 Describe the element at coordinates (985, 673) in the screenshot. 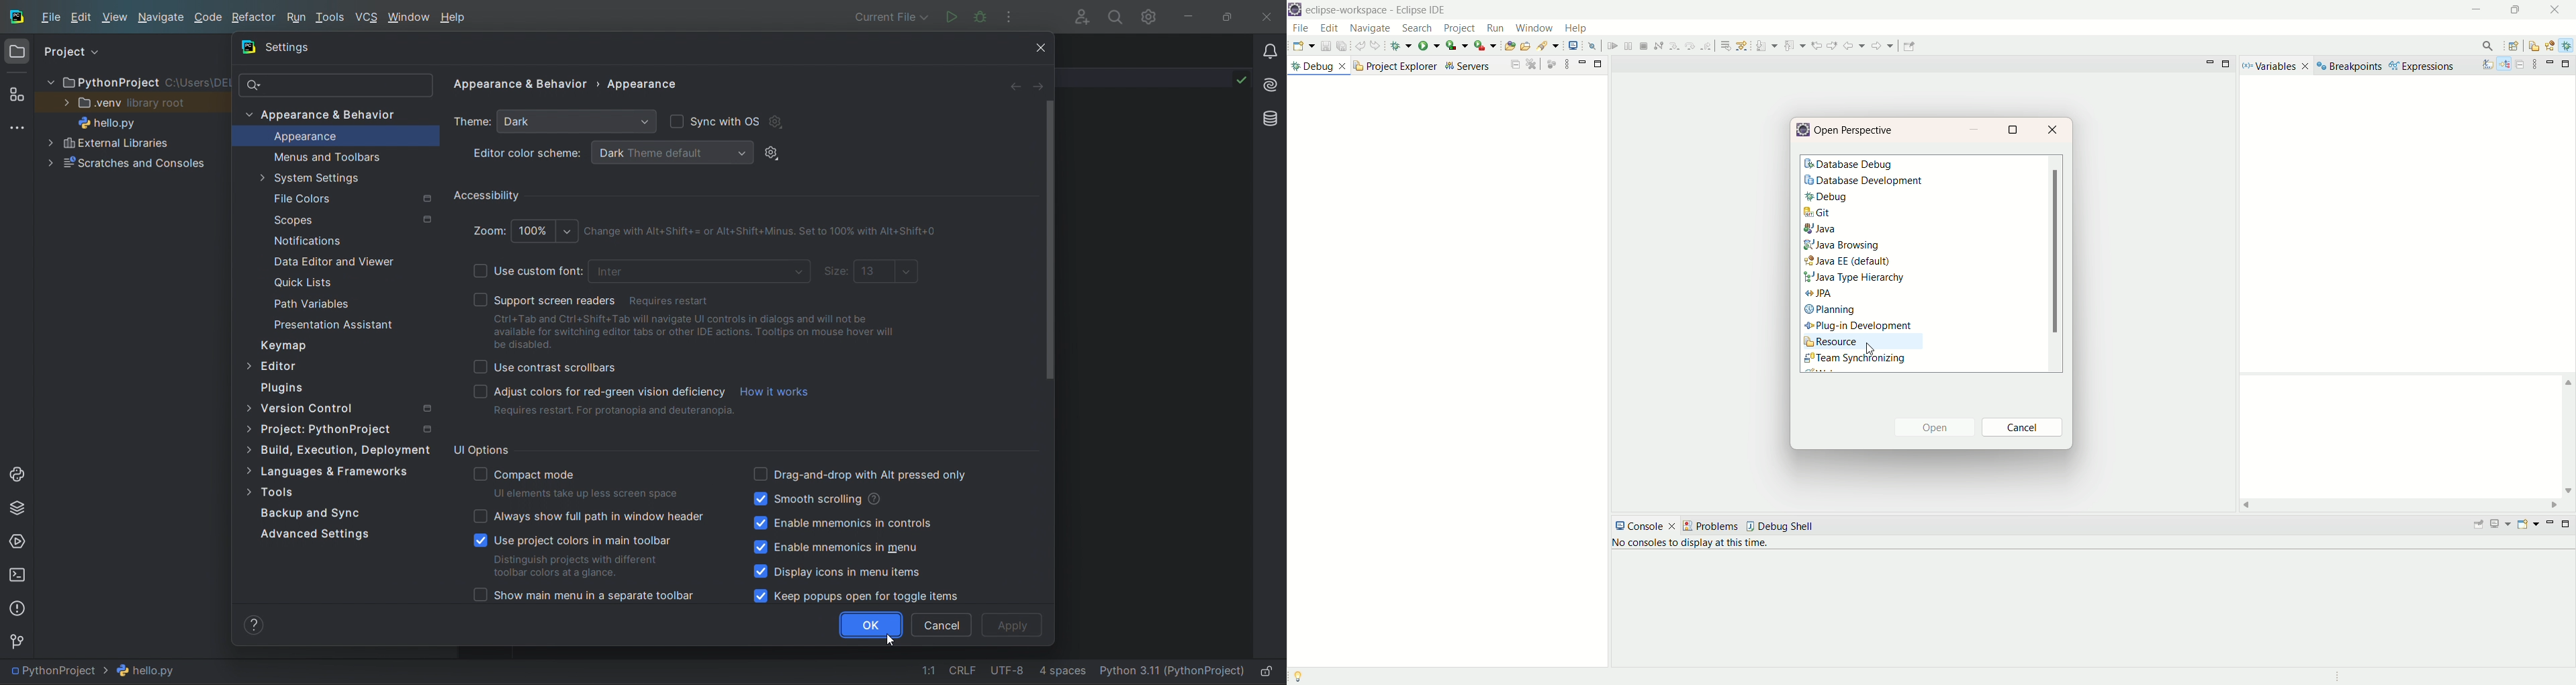

I see `file data` at that location.